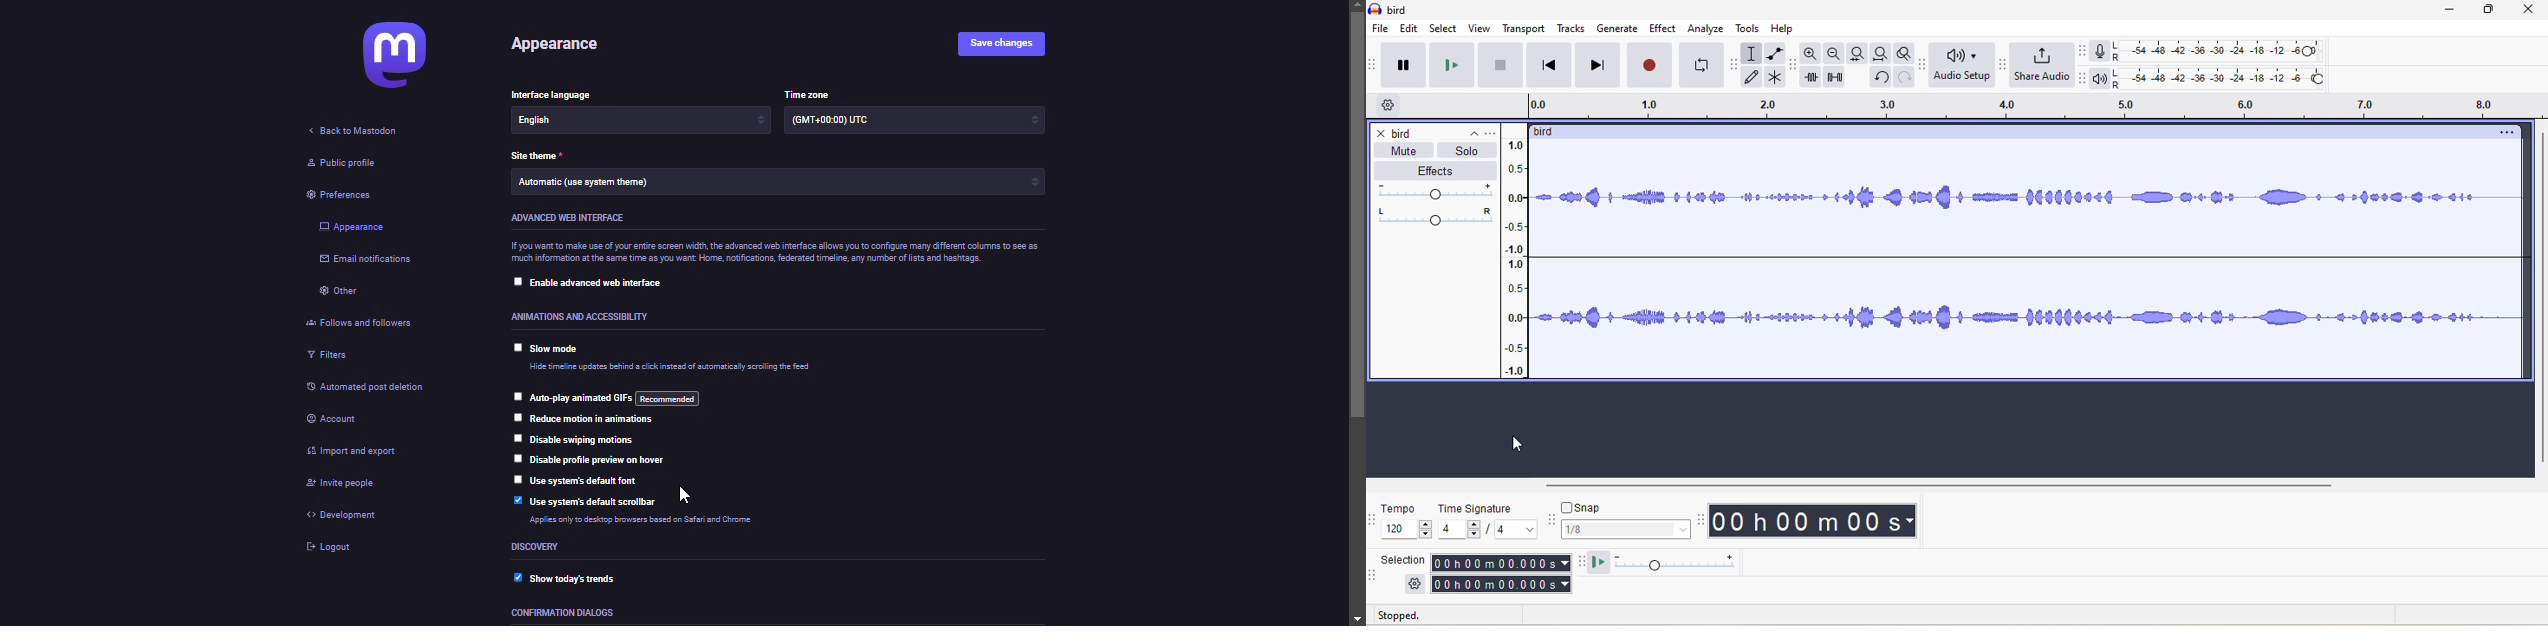 This screenshot has width=2548, height=644. Describe the element at coordinates (1400, 151) in the screenshot. I see `mute` at that location.